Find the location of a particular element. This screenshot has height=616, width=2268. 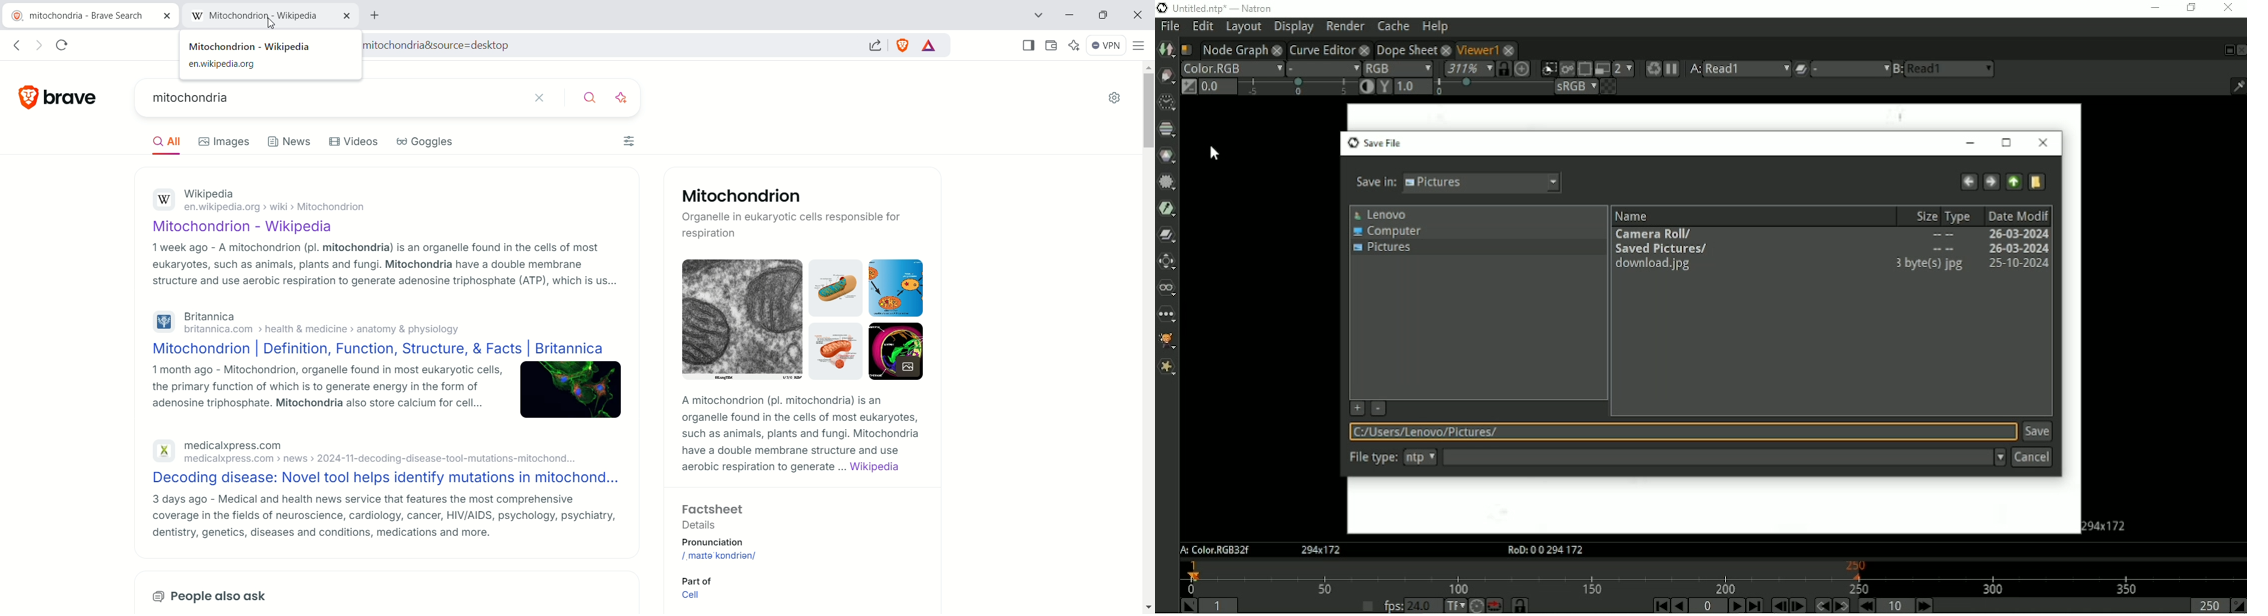

3 days ago - Medical and health news service that features the most comprehensive
coverage in the fields of neuroscience, cardiology, cancer, HIV/AIDS, psychology, psychiatry,
dentistry, genetics, diseases and conditions, medications and more. is located at coordinates (385, 518).